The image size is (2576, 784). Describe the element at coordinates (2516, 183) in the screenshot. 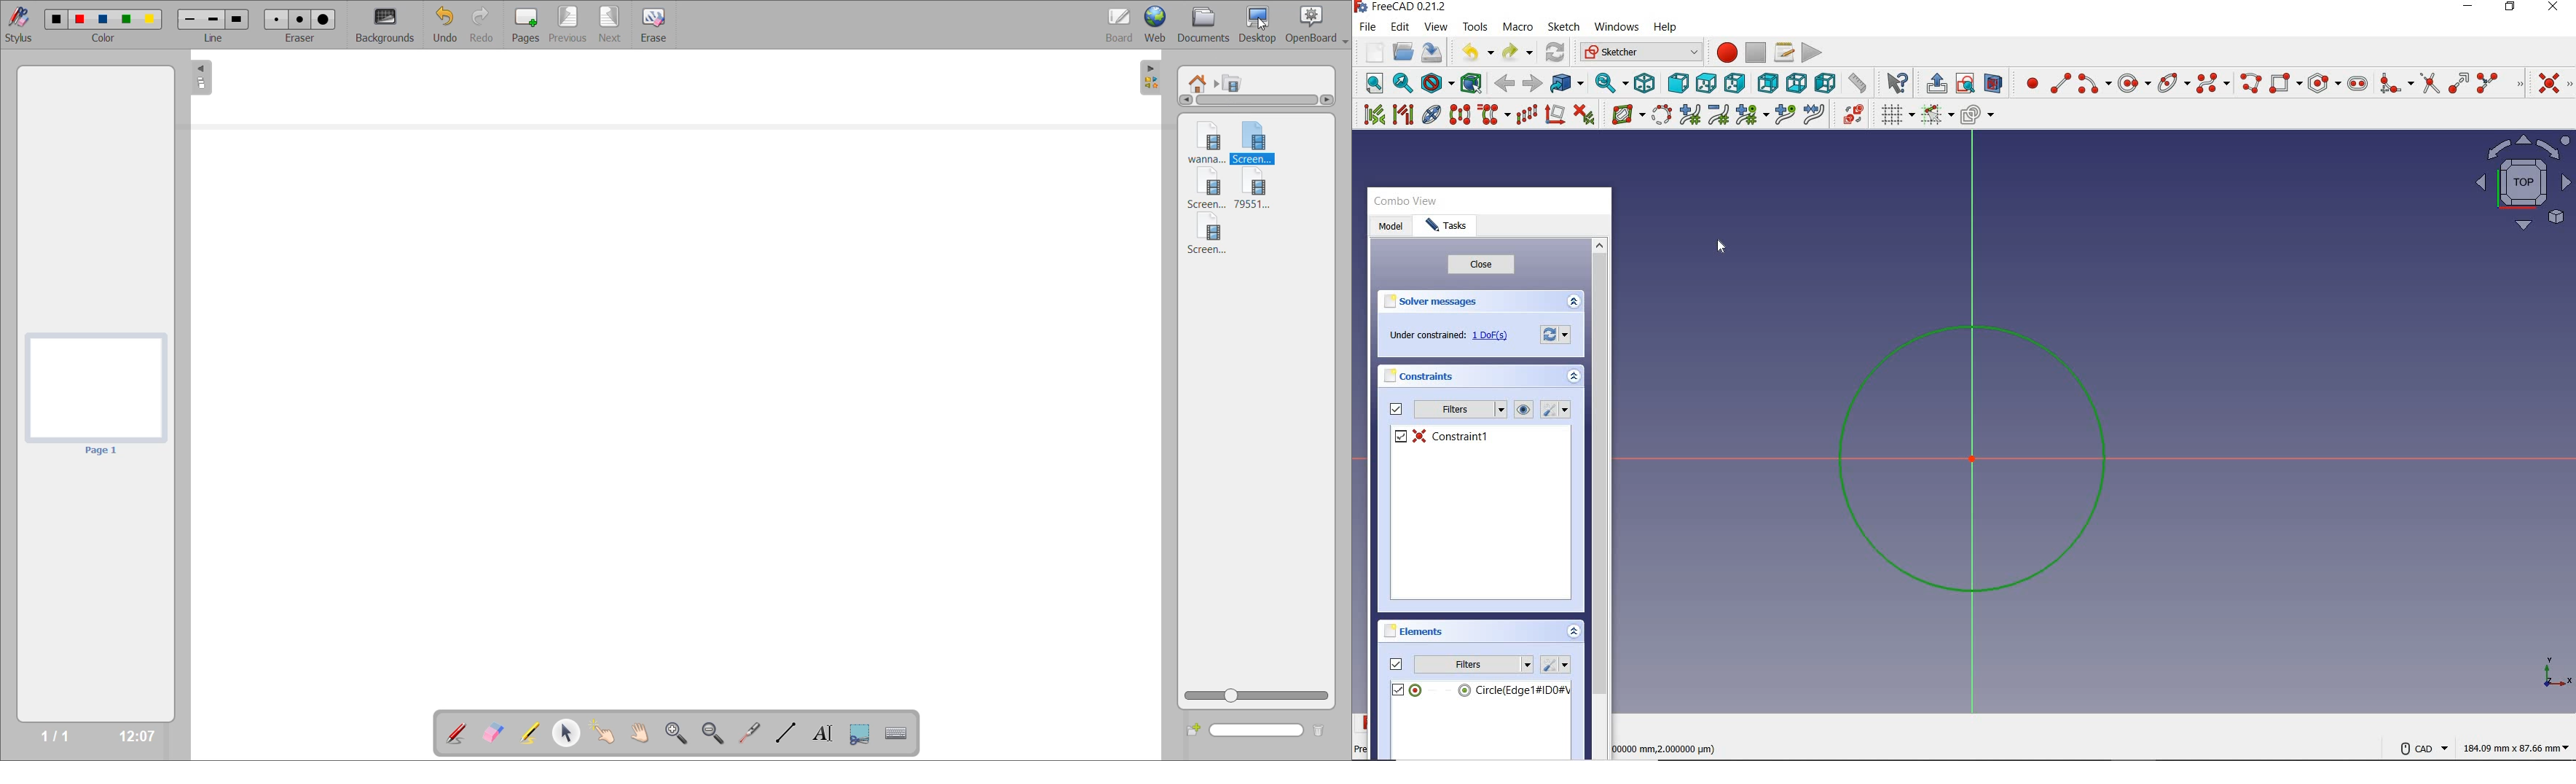

I see `maps` at that location.